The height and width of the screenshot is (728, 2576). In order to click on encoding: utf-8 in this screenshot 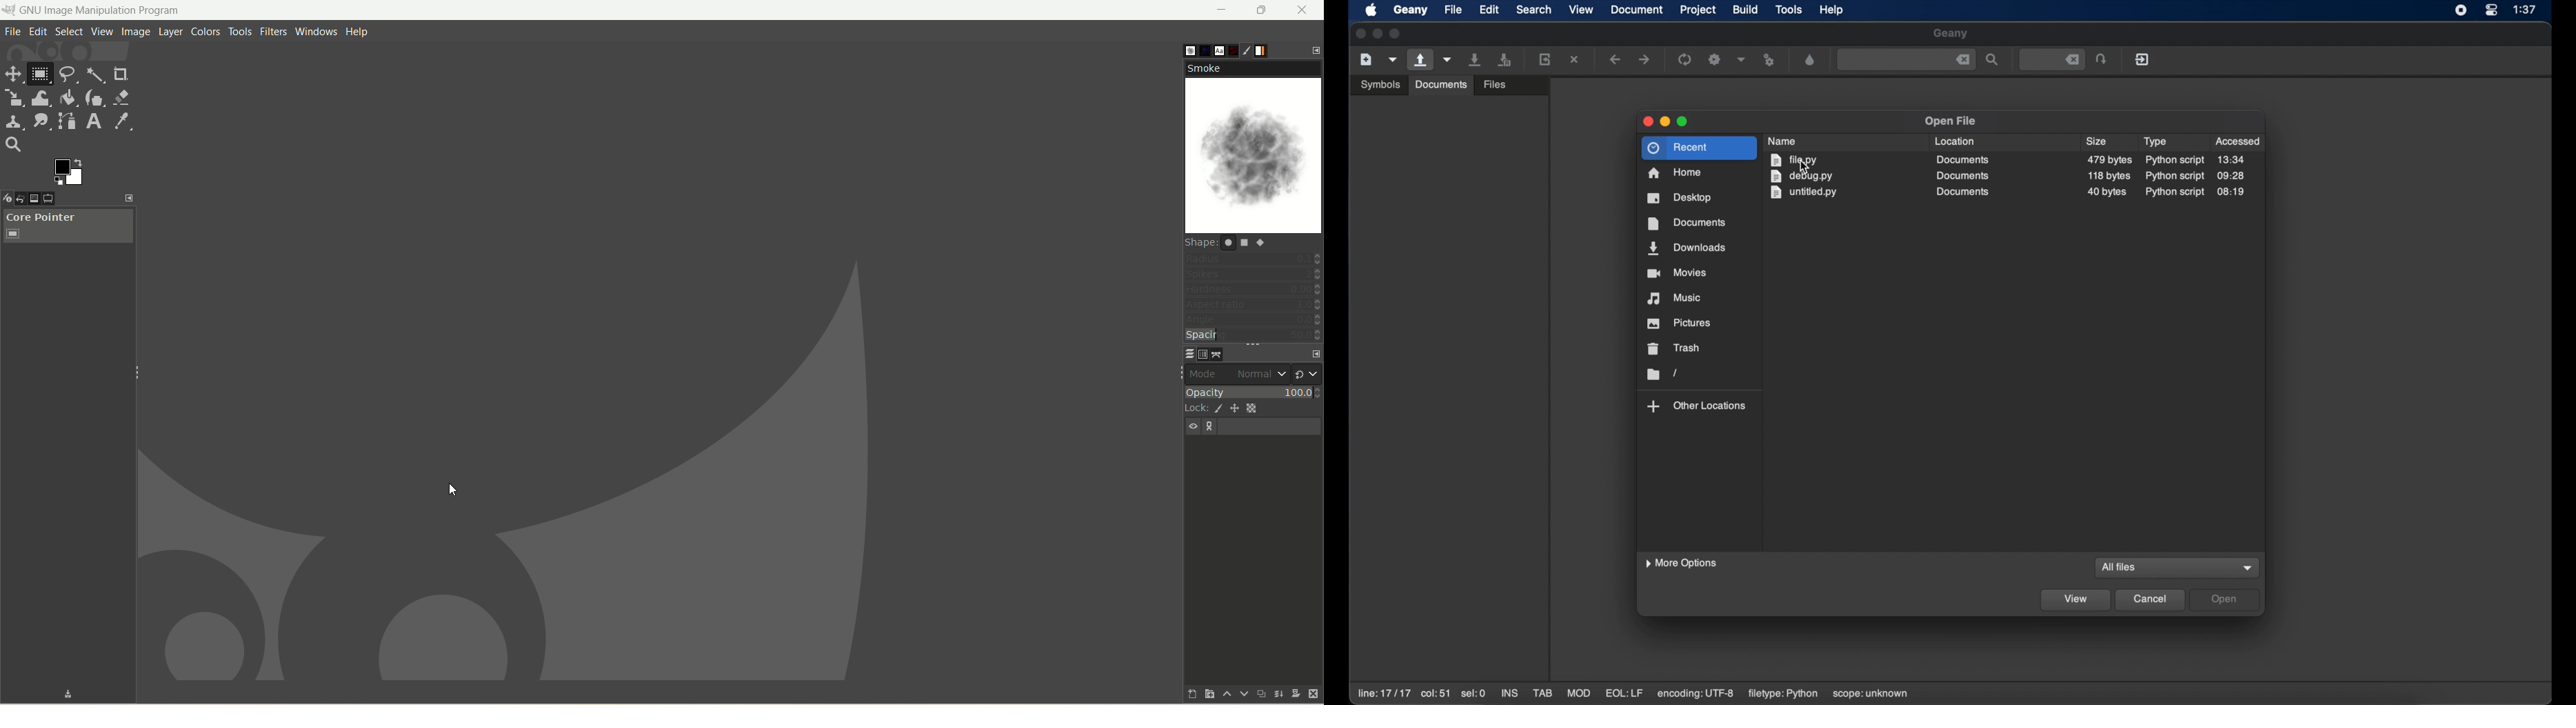, I will do `click(1696, 694)`.